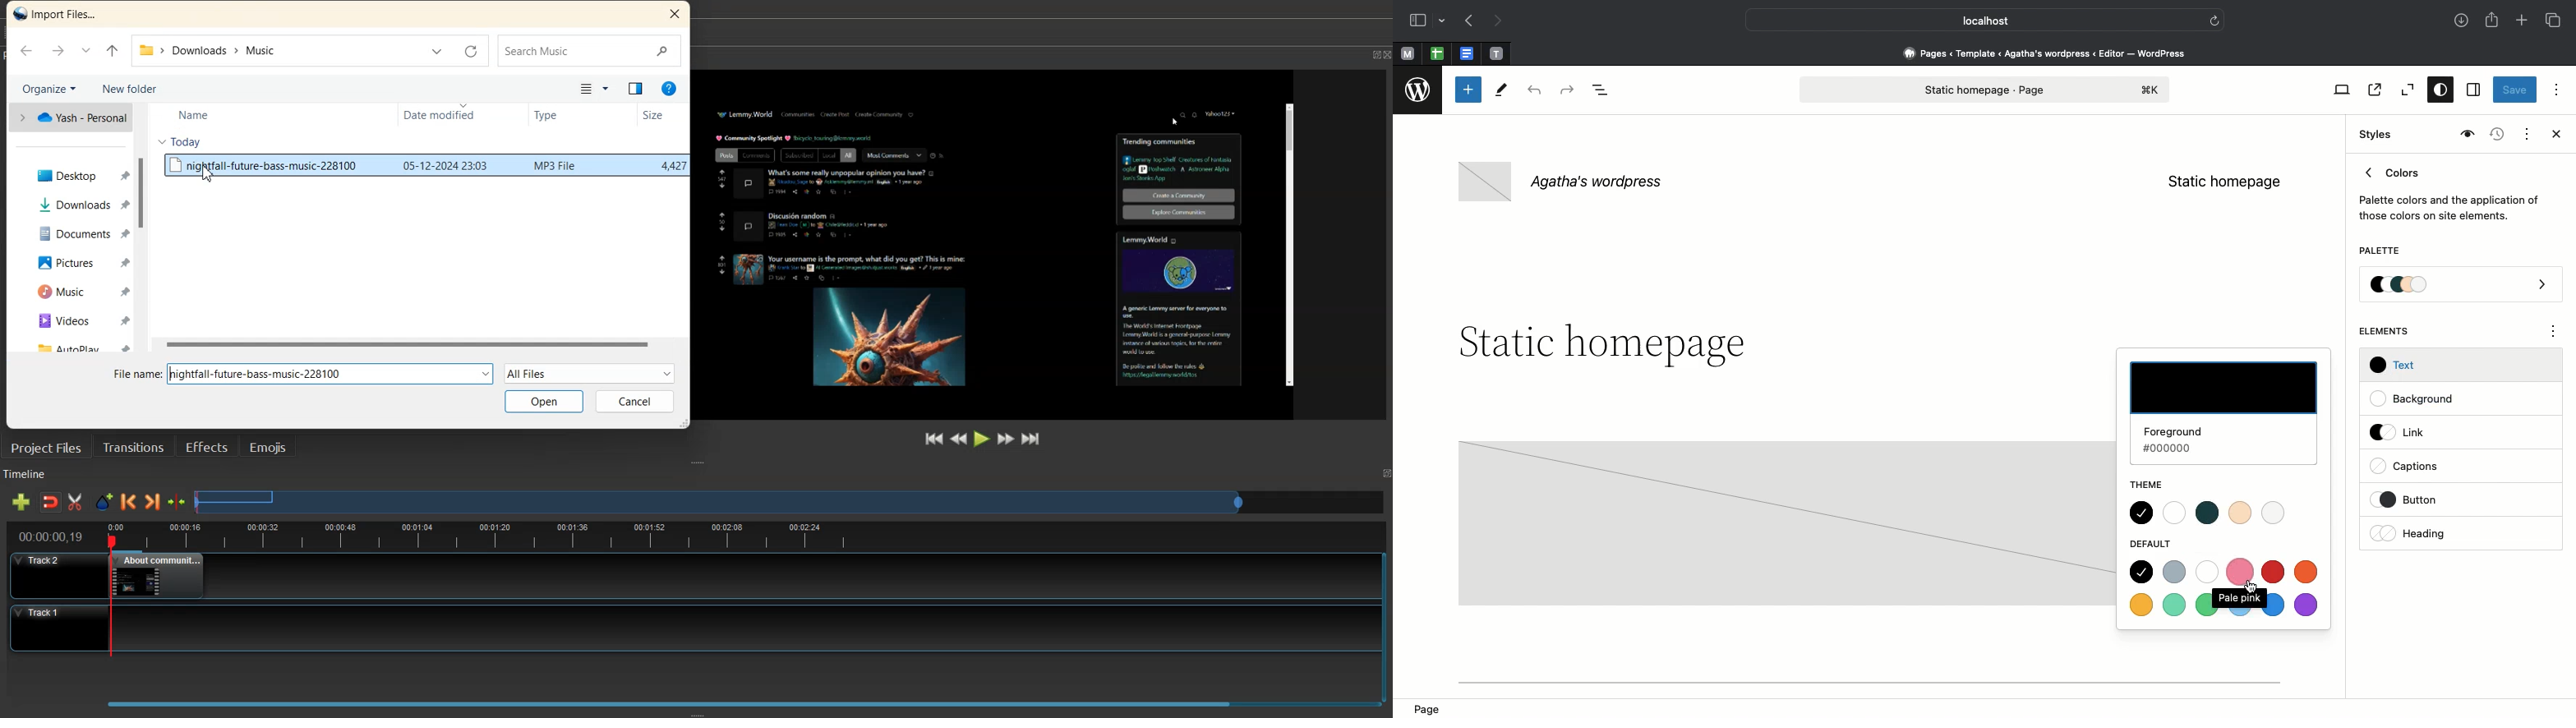  Describe the element at coordinates (1407, 54) in the screenshot. I see `Pinned tab` at that location.